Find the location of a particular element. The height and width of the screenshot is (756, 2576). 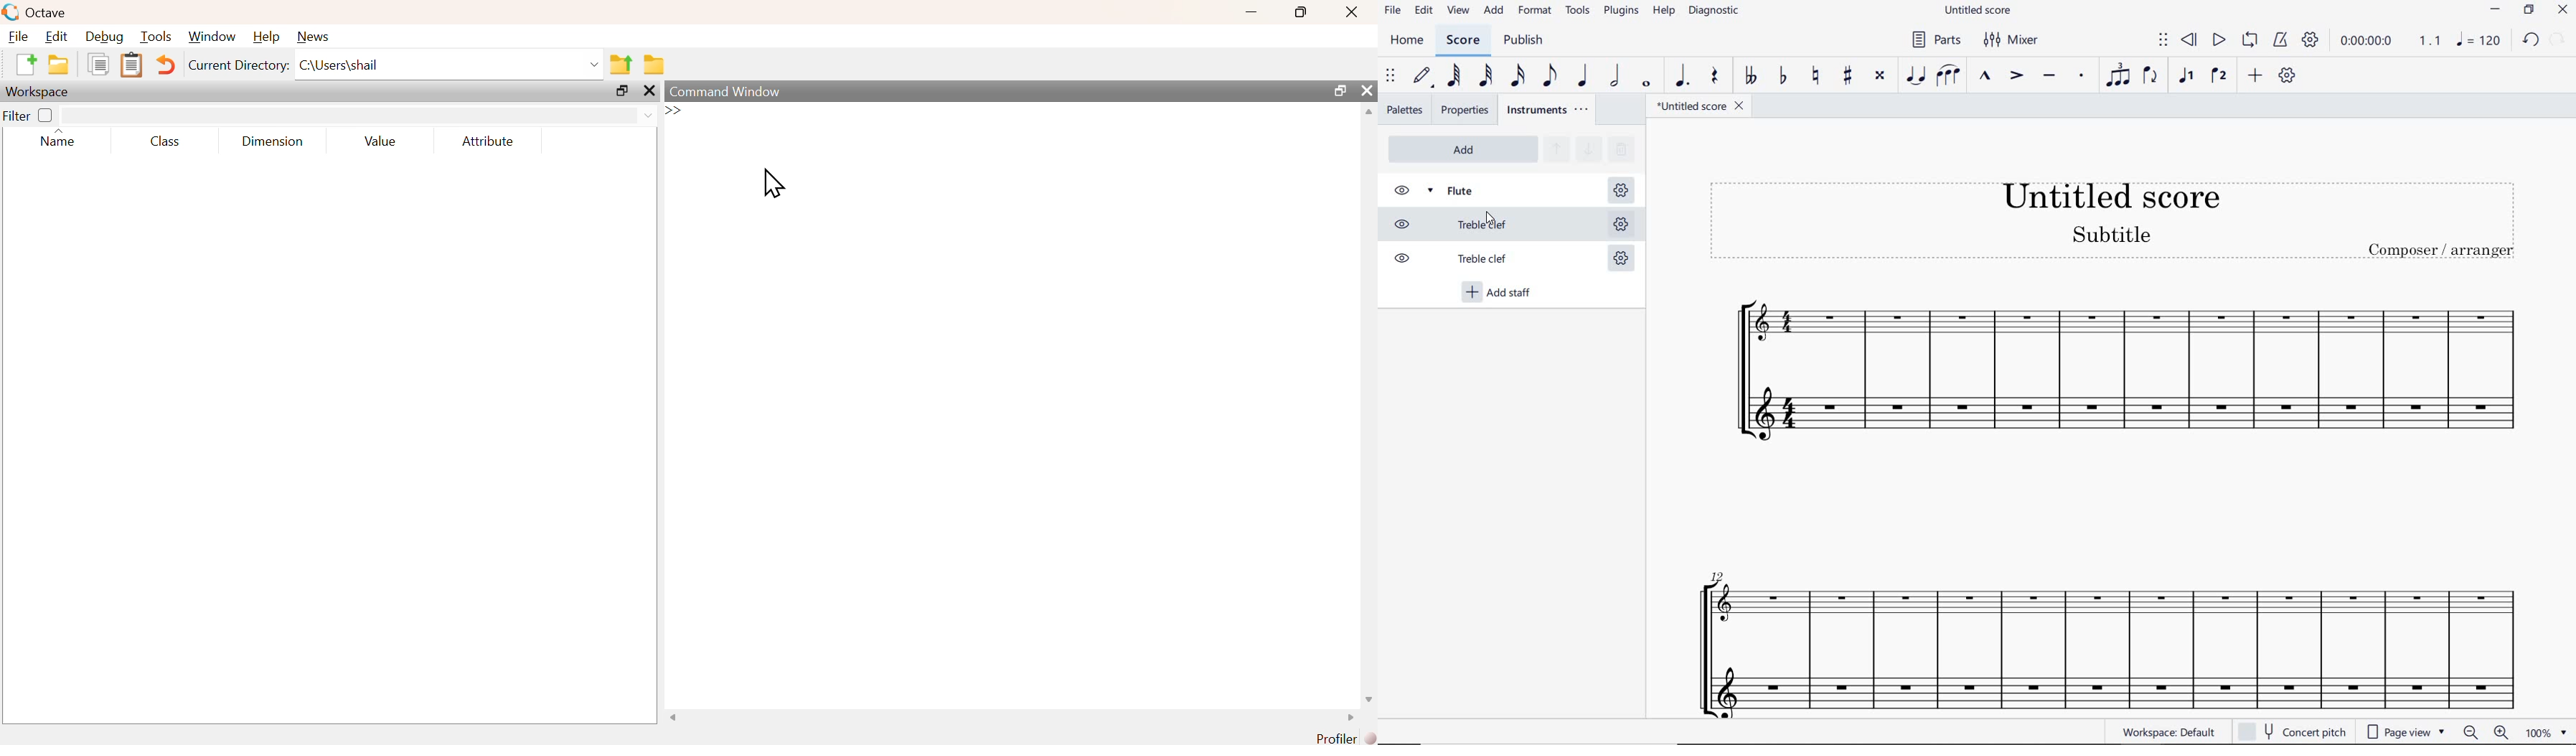

STAFF SETTING is located at coordinates (1620, 260).